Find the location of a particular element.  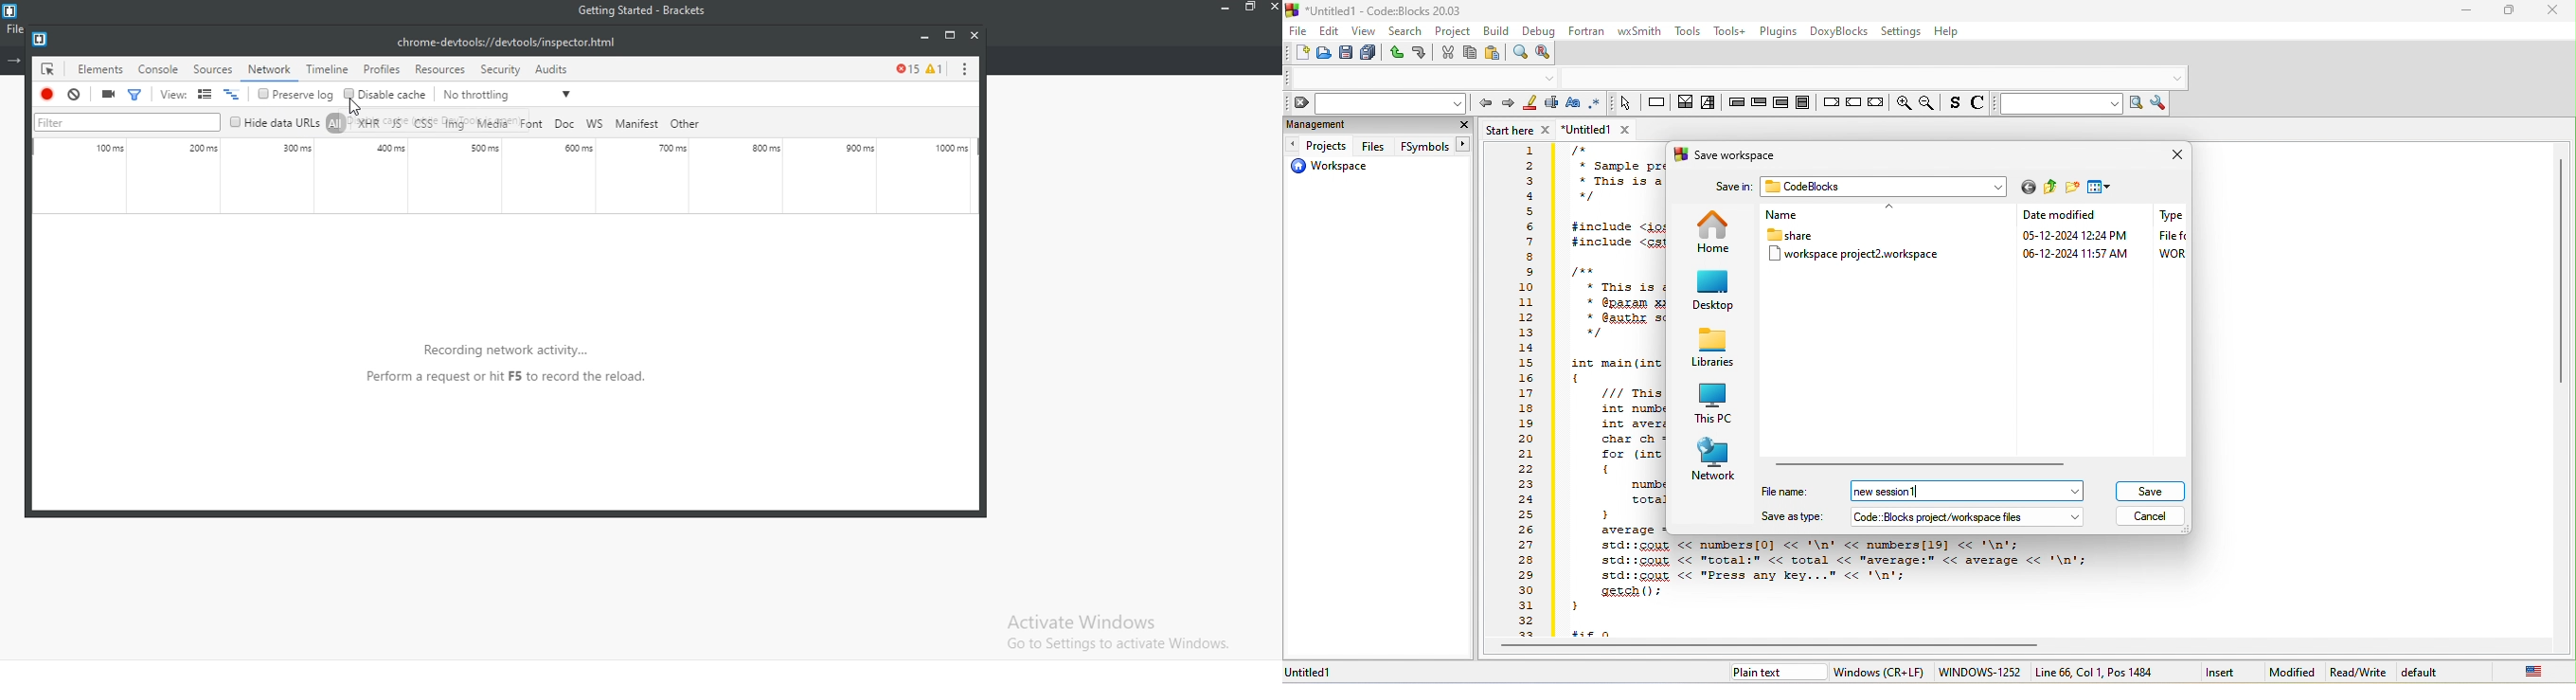

windows is located at coordinates (1877, 673).